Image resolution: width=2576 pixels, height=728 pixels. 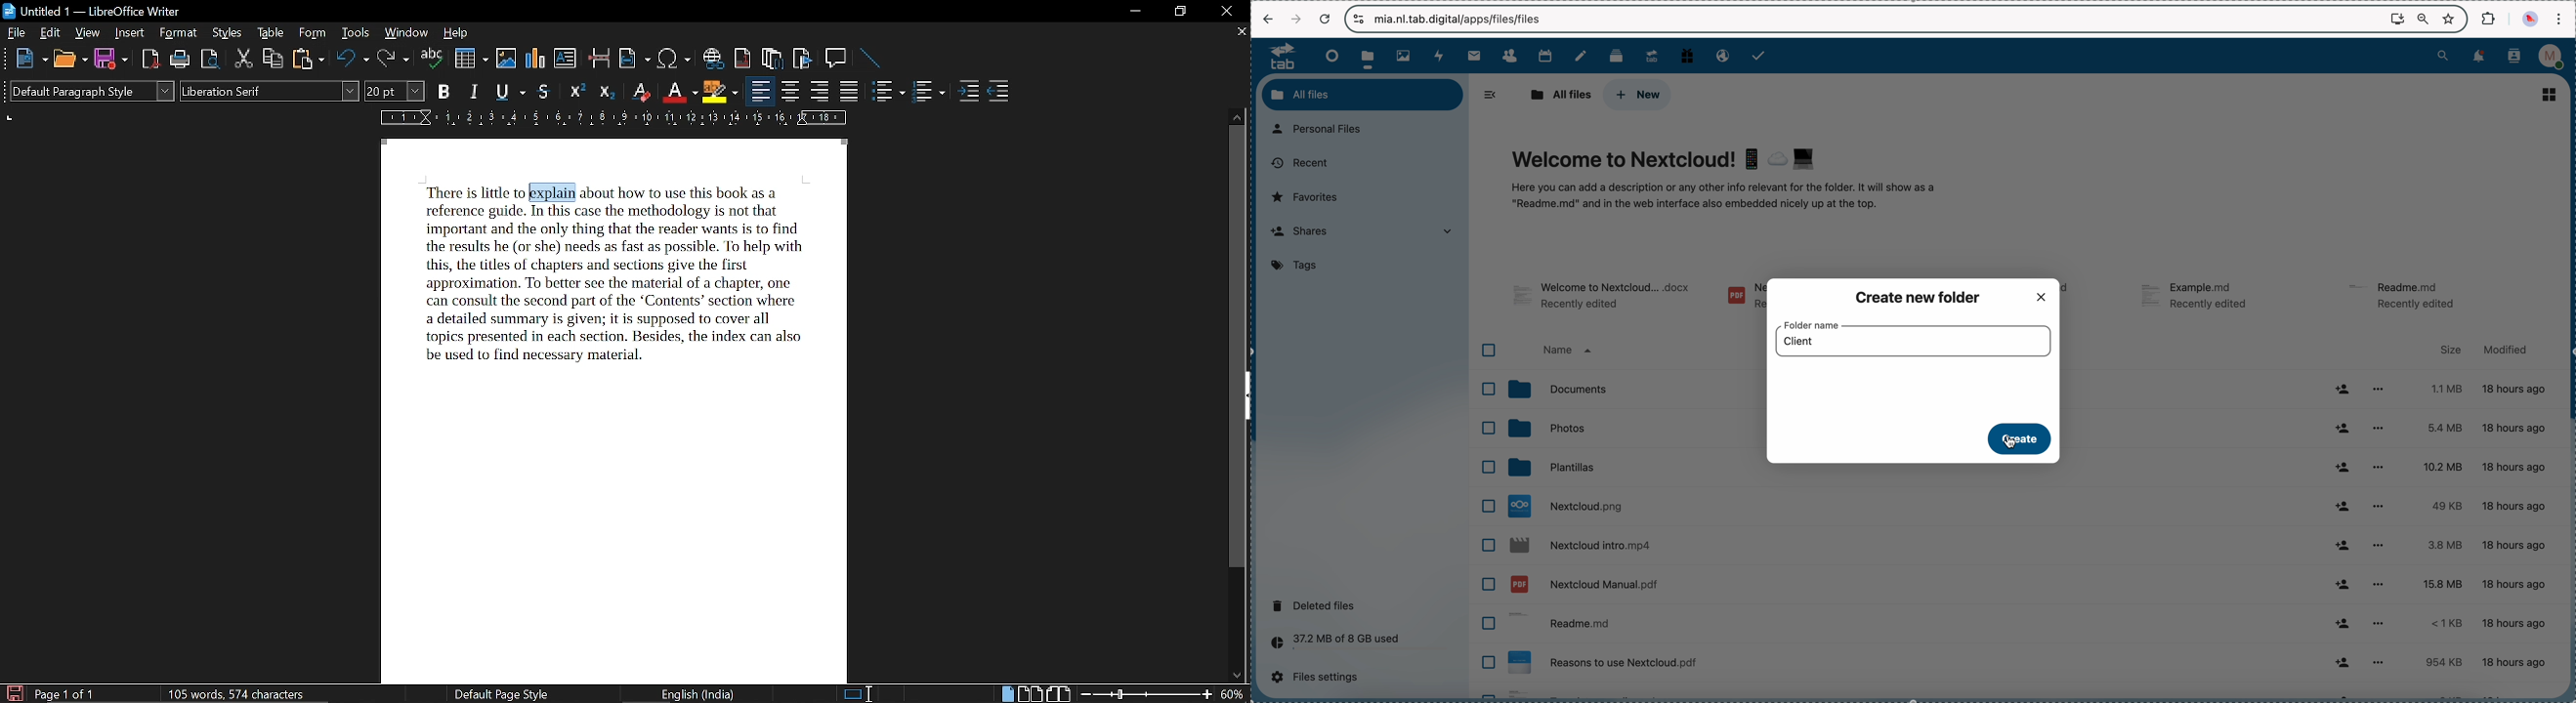 I want to click on file, so click(x=2076, y=296).